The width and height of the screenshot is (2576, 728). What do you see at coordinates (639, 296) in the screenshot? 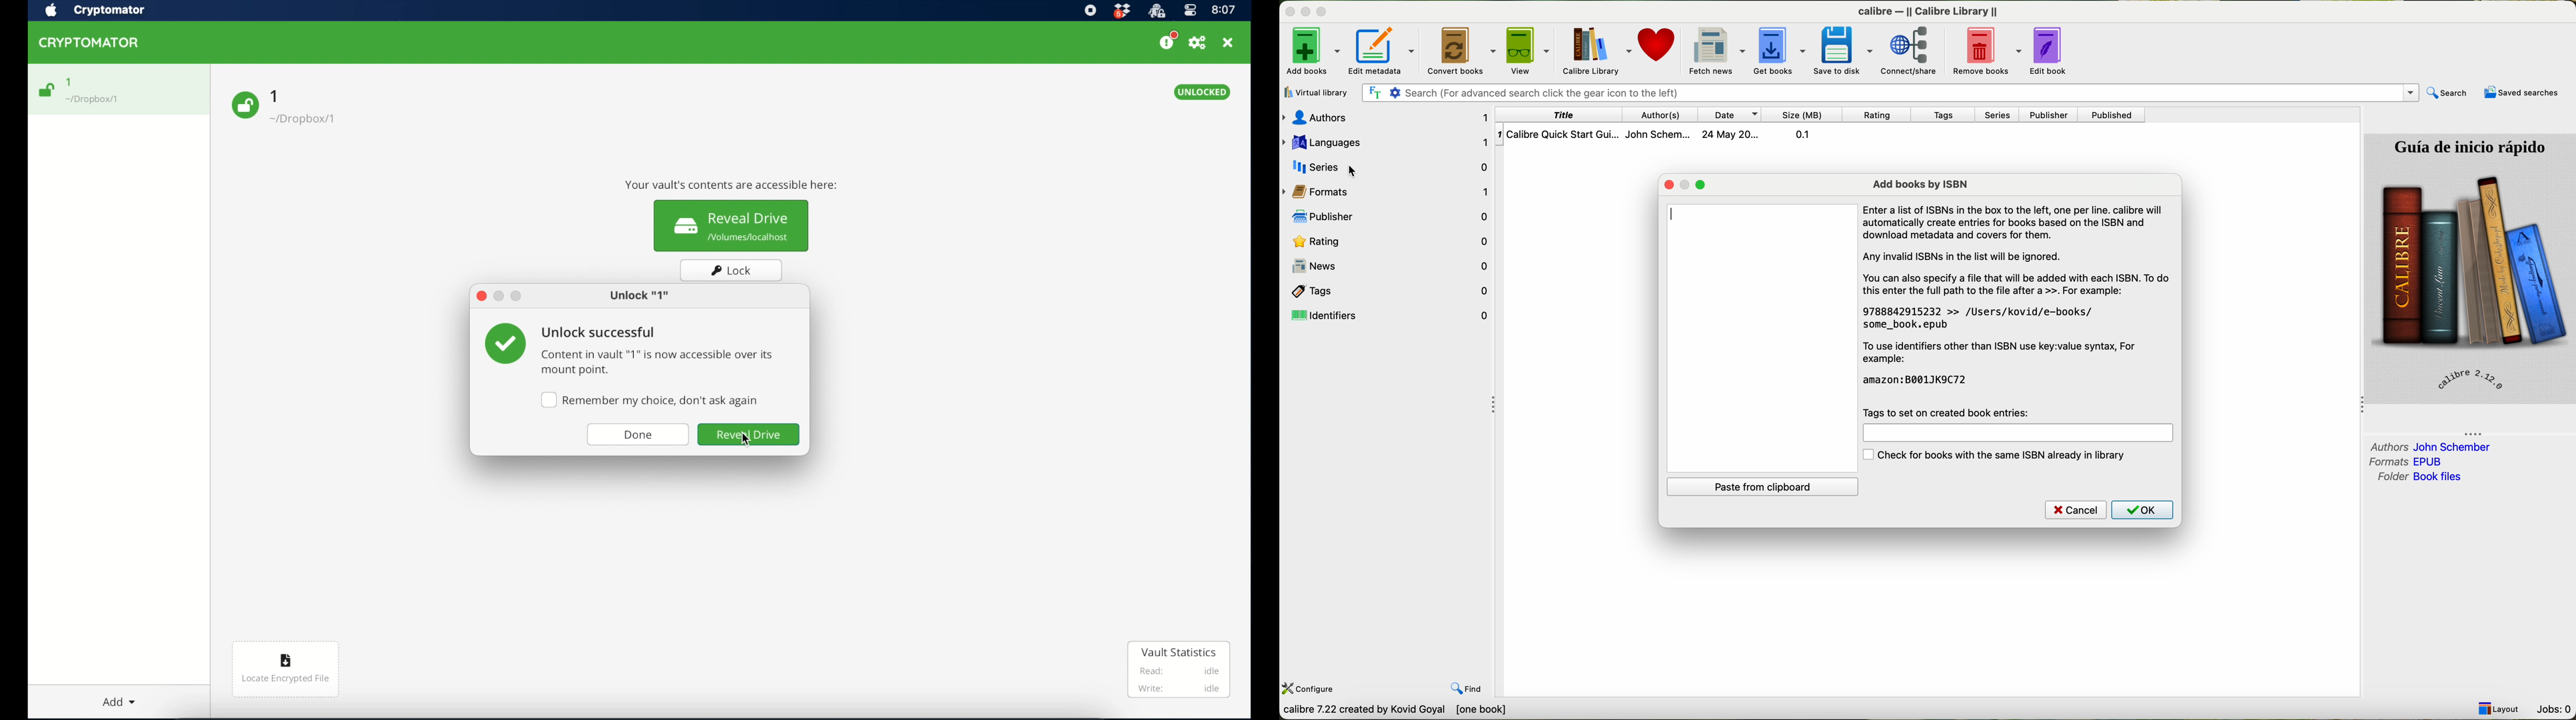
I see `unlock 1` at bounding box center [639, 296].